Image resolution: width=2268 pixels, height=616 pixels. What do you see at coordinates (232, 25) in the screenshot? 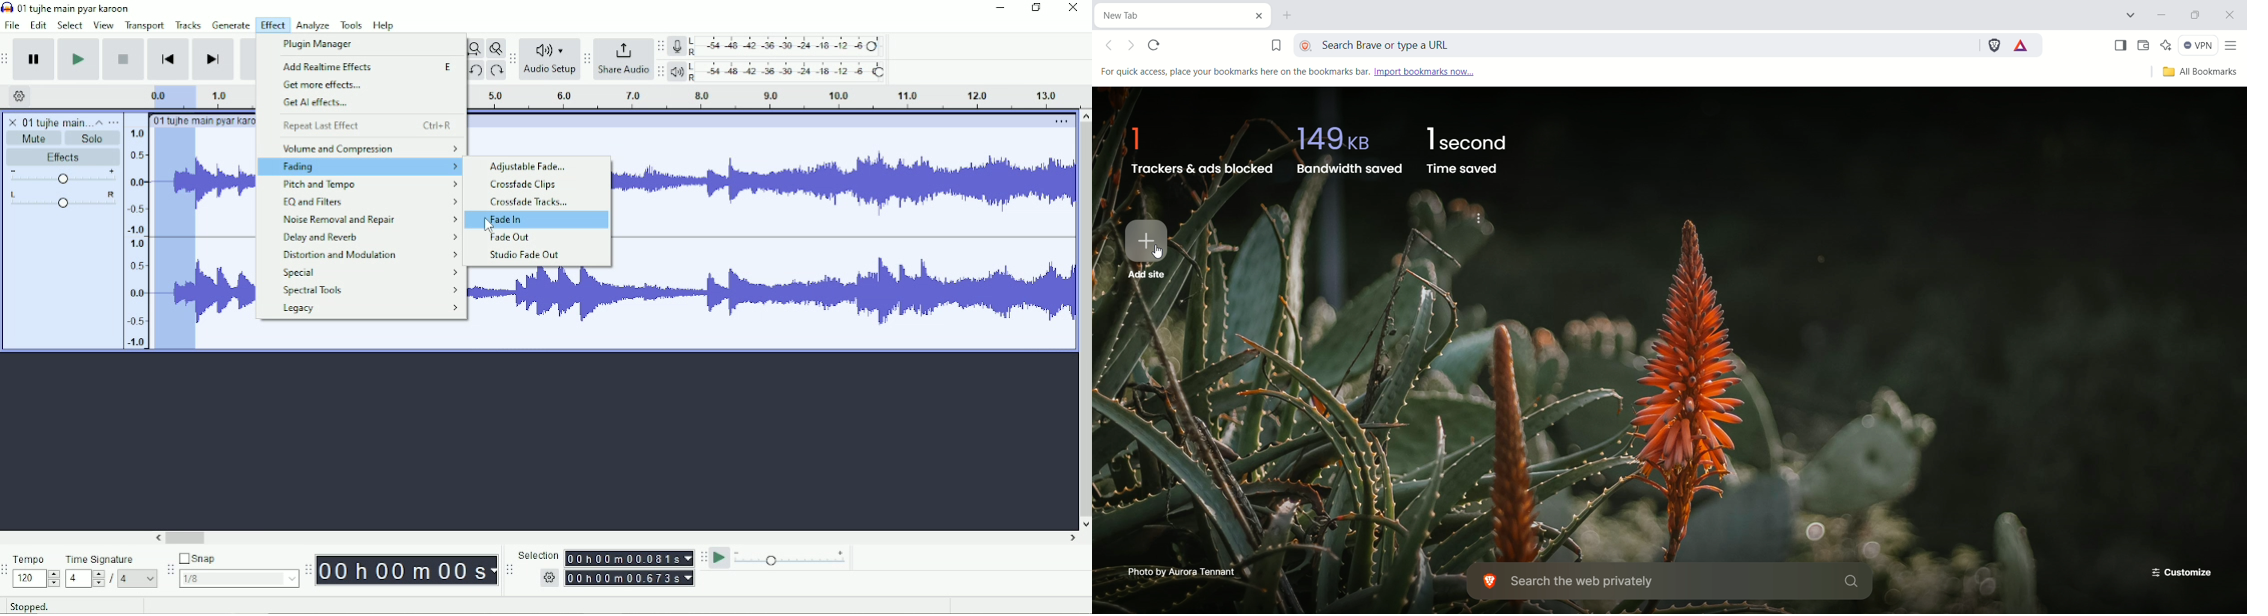
I see `Generate` at bounding box center [232, 25].